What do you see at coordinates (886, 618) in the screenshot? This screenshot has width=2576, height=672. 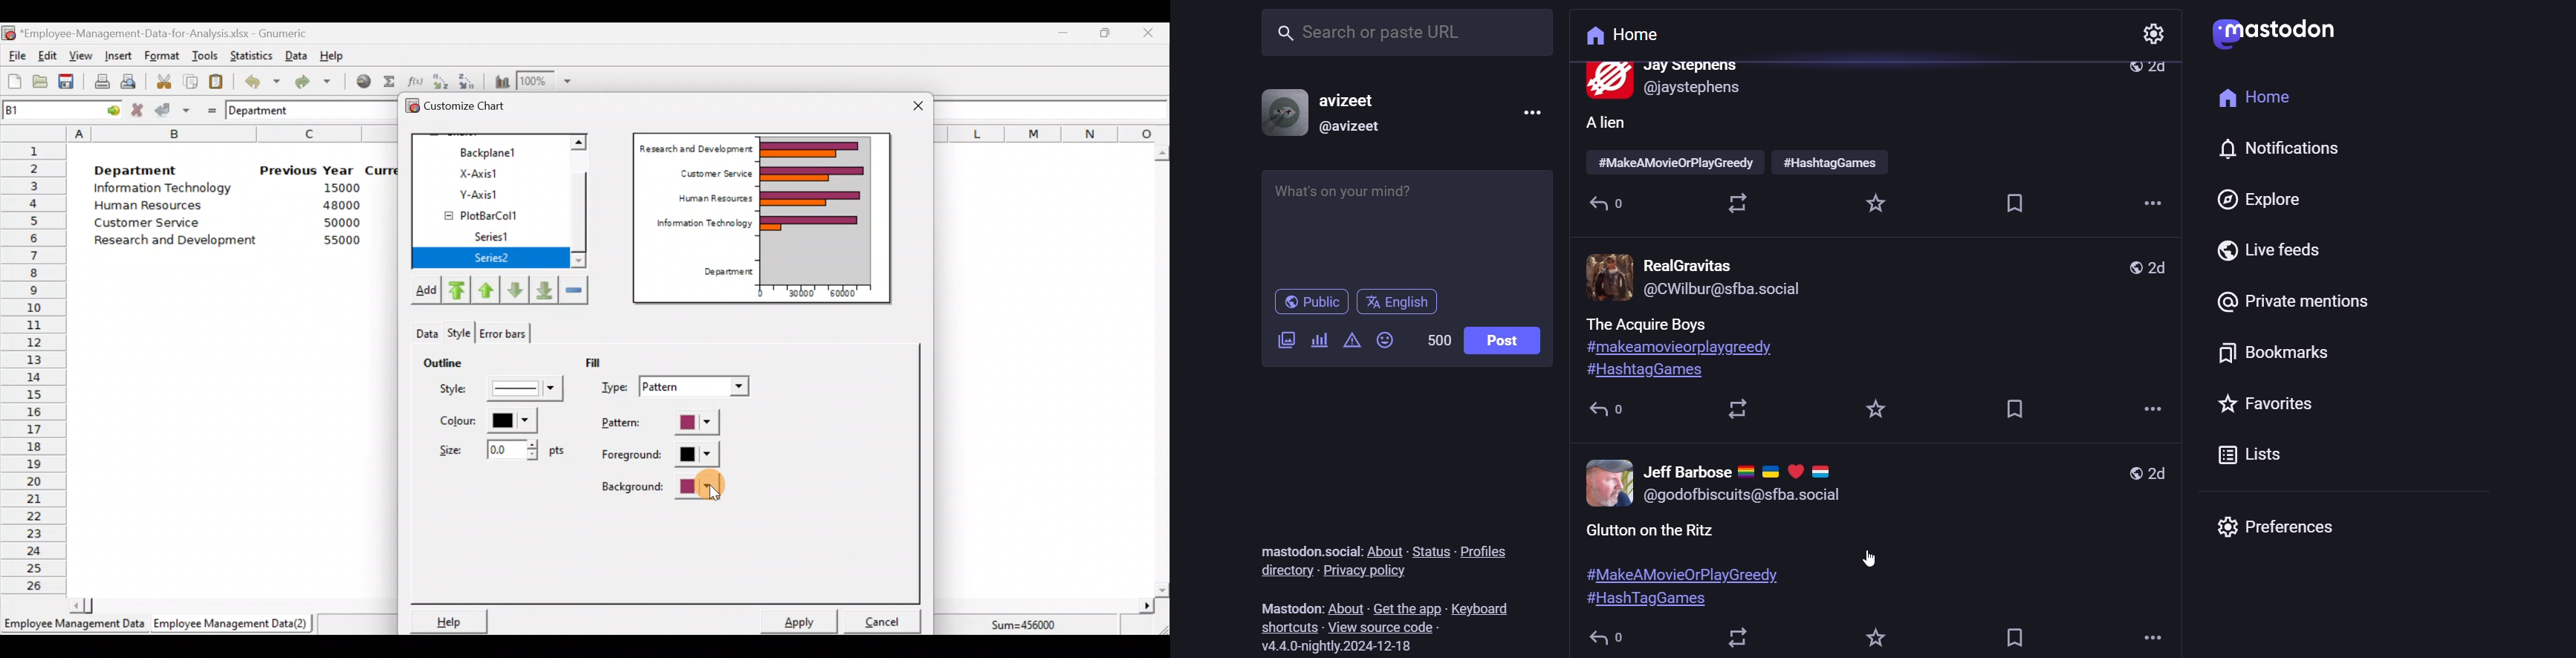 I see `Cancel` at bounding box center [886, 618].